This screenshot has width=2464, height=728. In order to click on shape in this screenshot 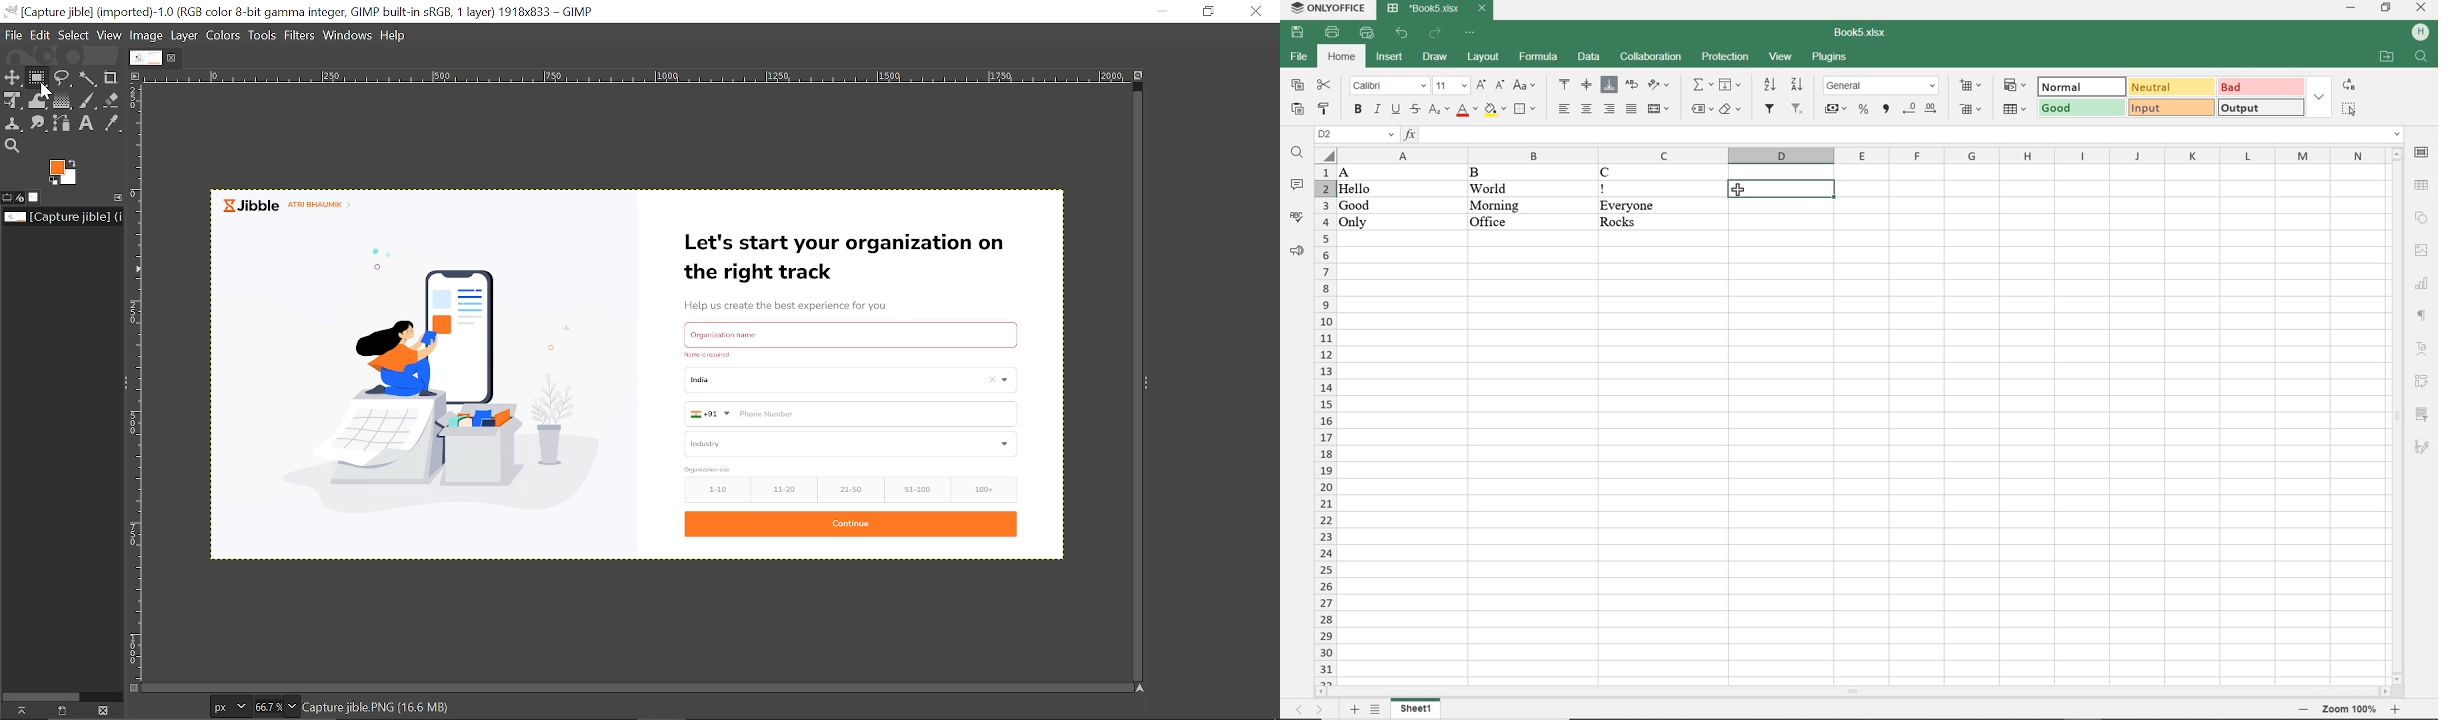, I will do `click(2422, 217)`.